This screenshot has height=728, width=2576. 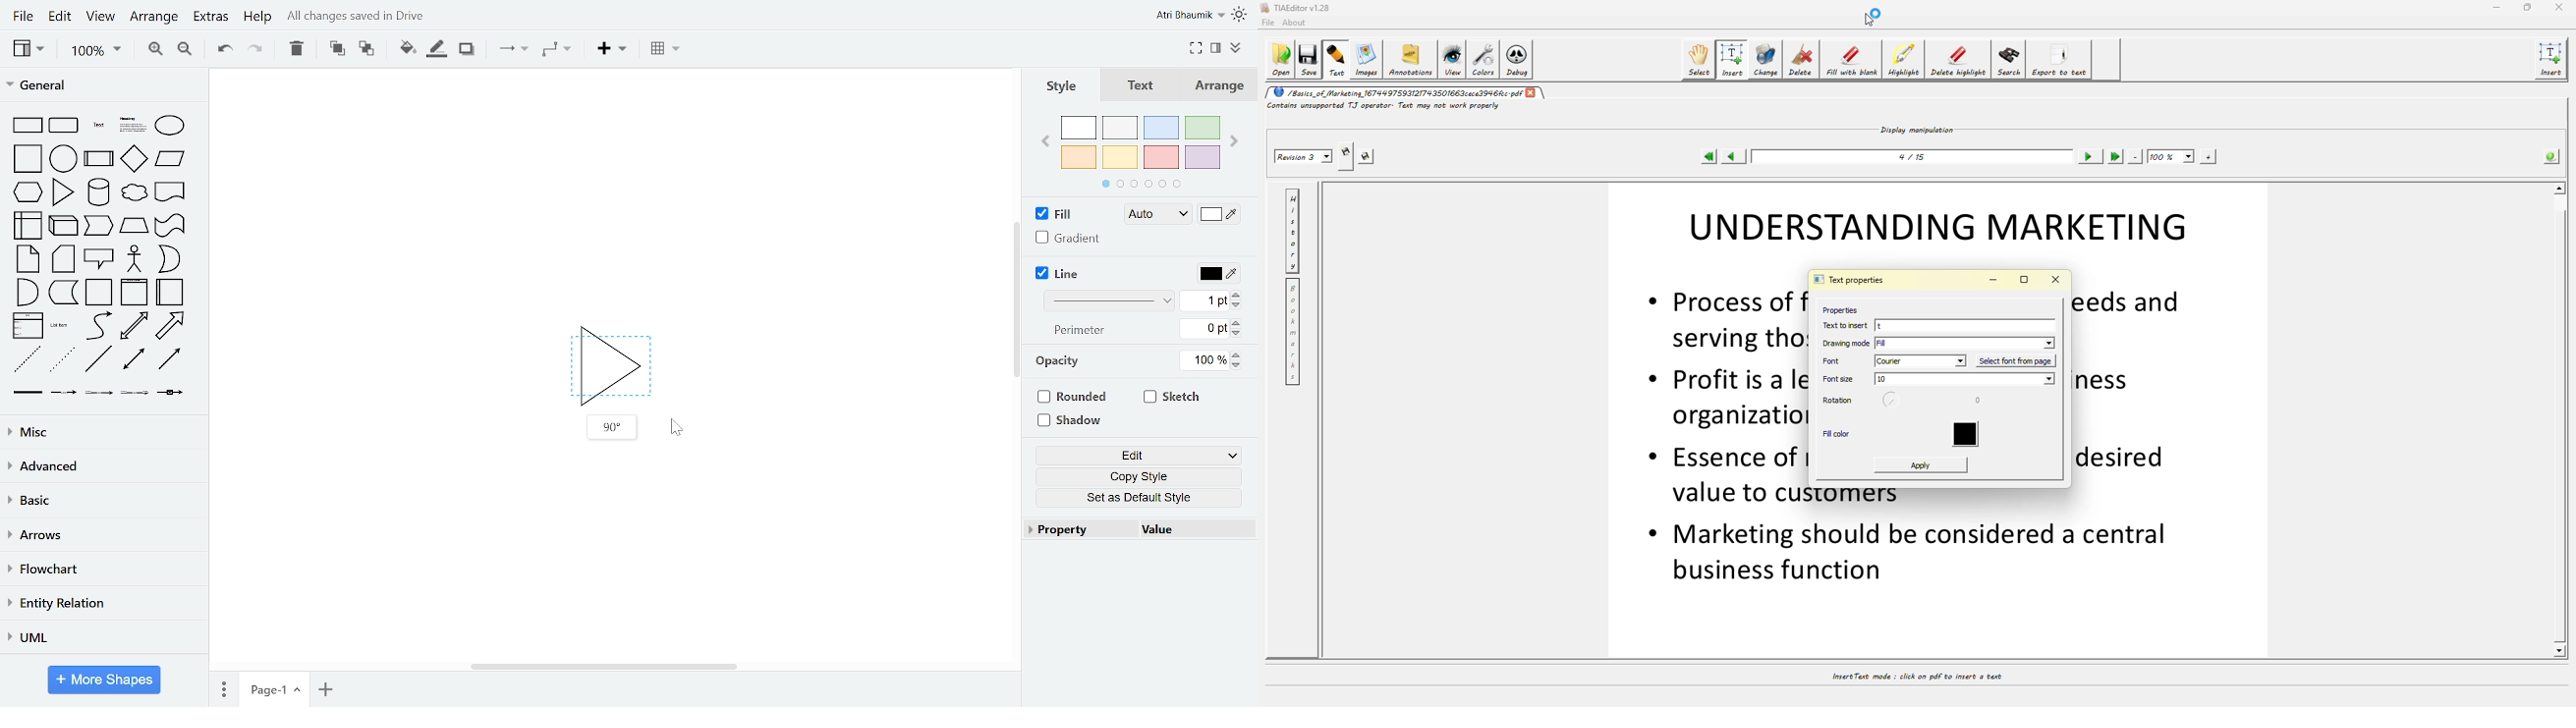 I want to click on perimeter, so click(x=1077, y=331).